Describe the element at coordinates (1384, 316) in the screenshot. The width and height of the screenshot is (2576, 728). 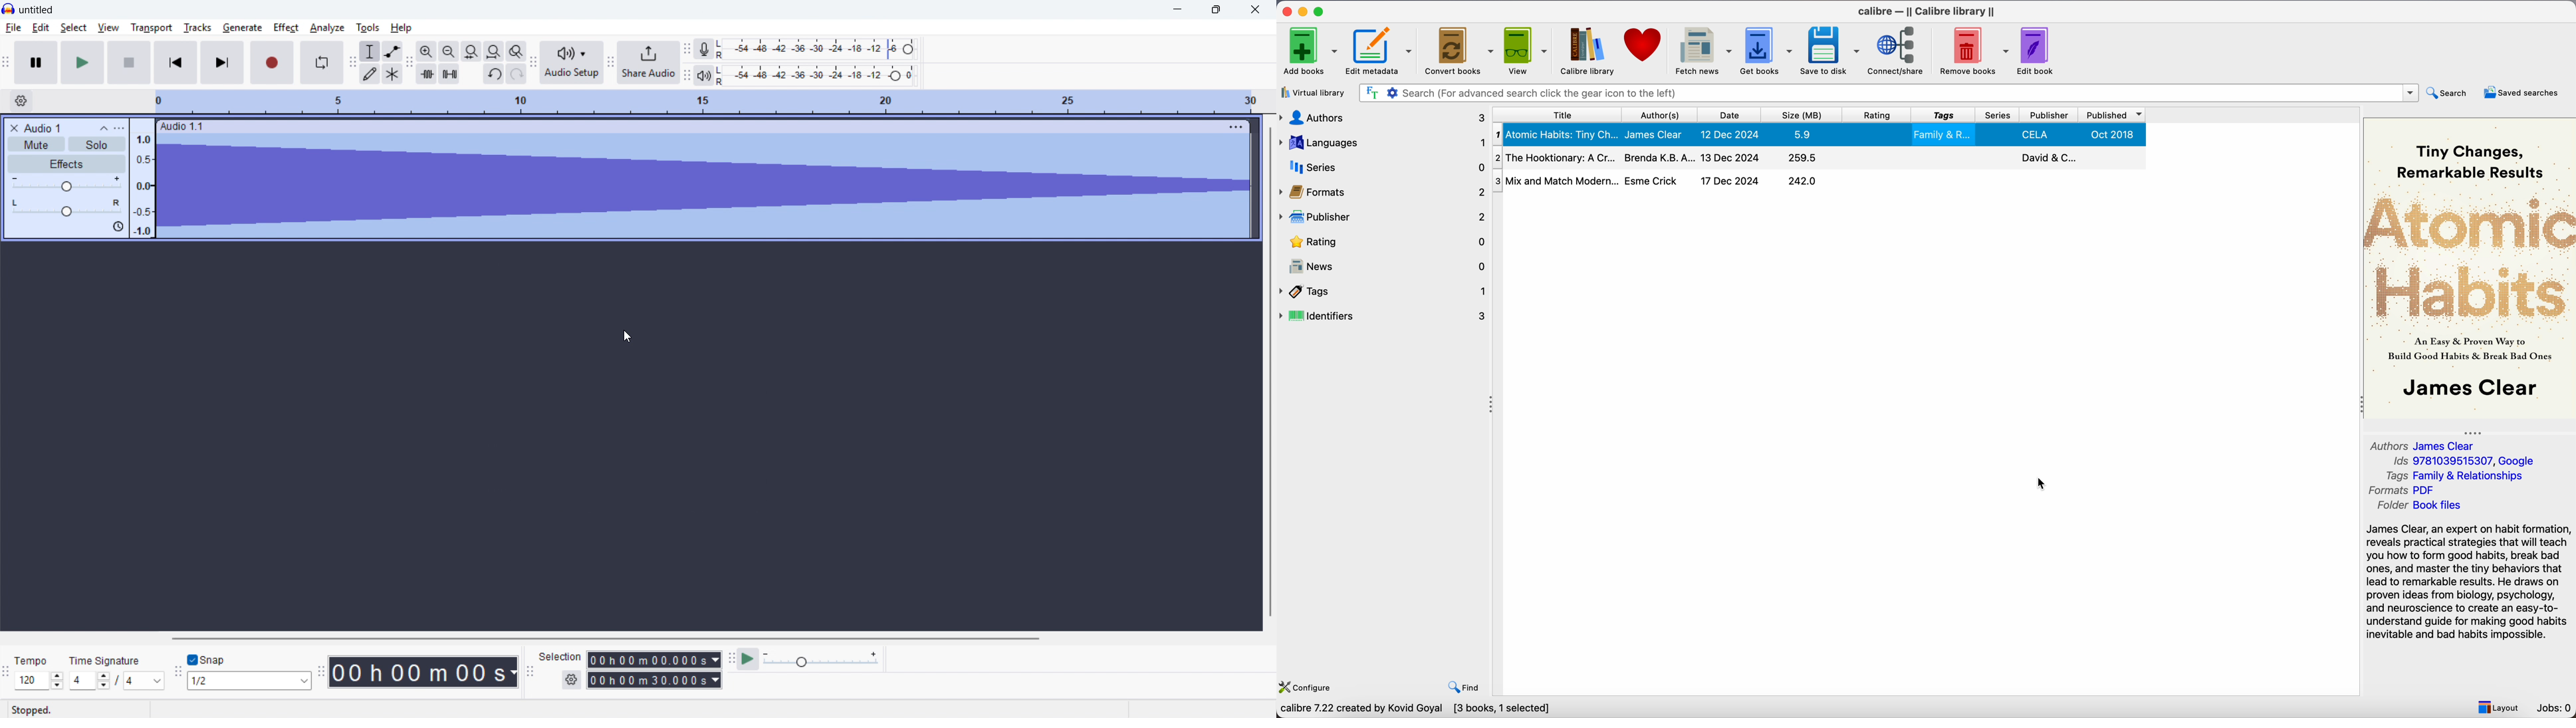
I see `identifiers` at that location.